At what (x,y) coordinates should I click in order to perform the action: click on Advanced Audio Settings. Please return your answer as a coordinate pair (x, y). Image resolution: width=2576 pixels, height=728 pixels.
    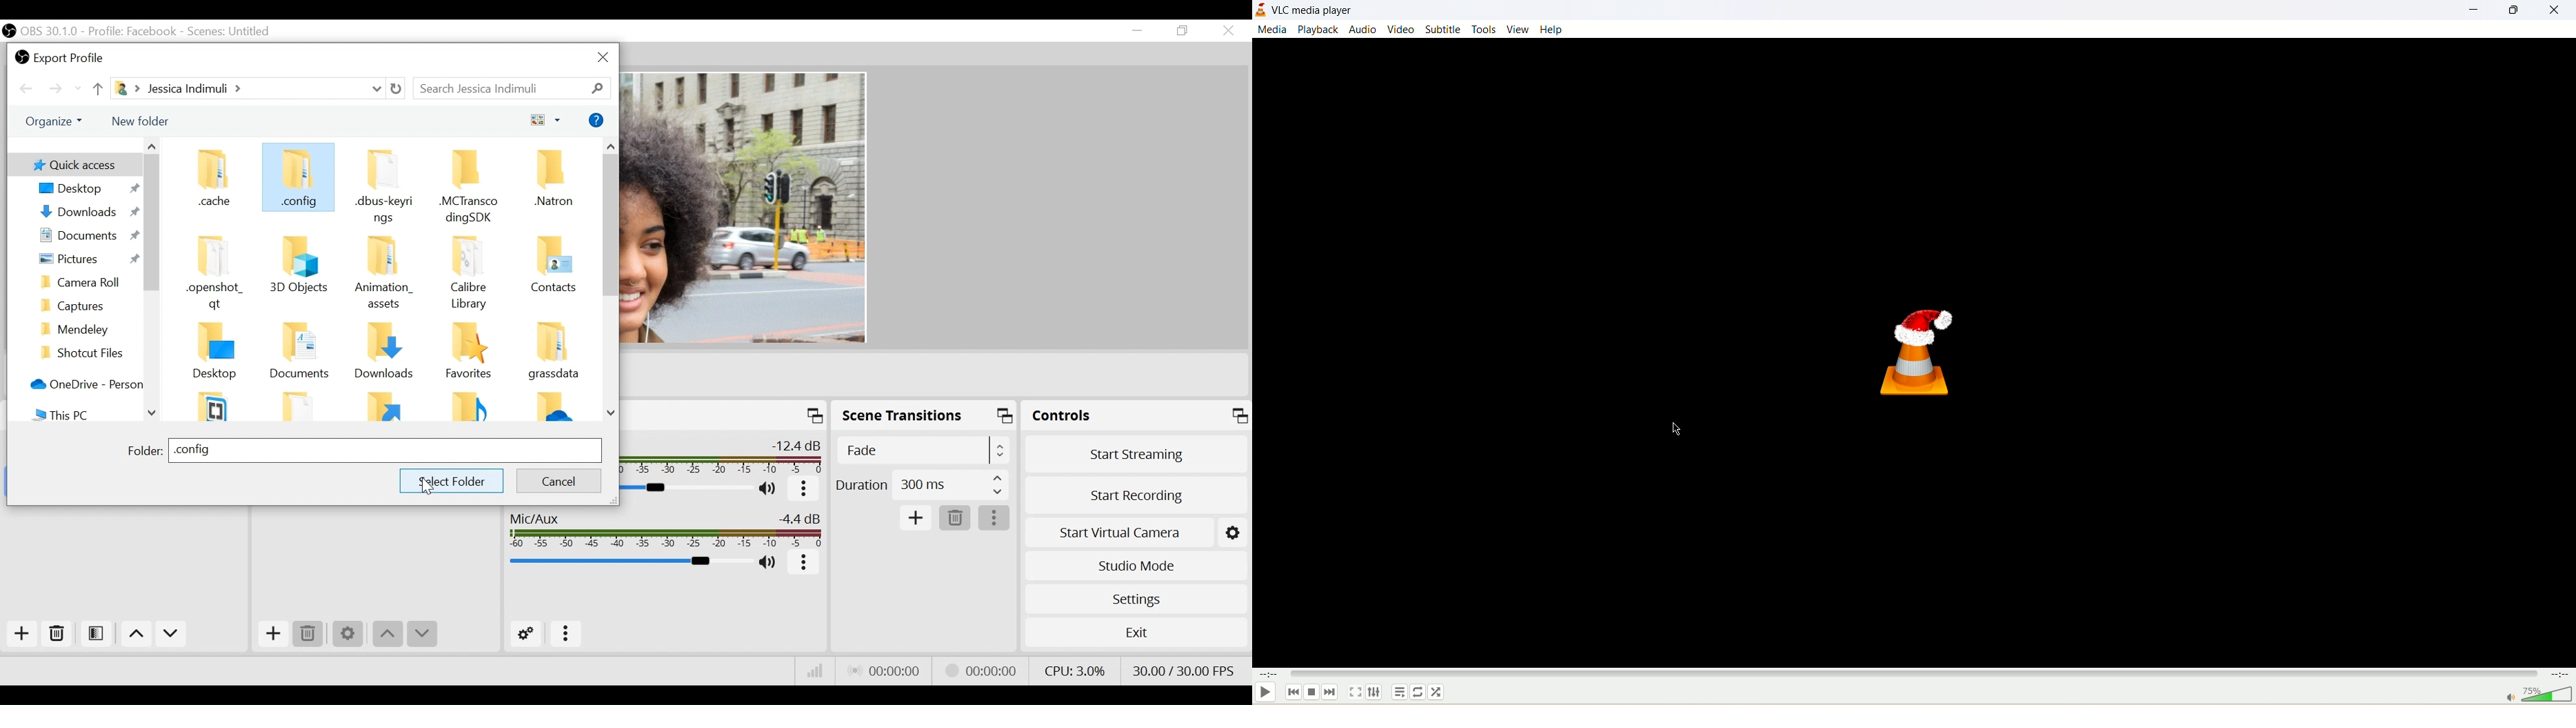
    Looking at the image, I should click on (526, 634).